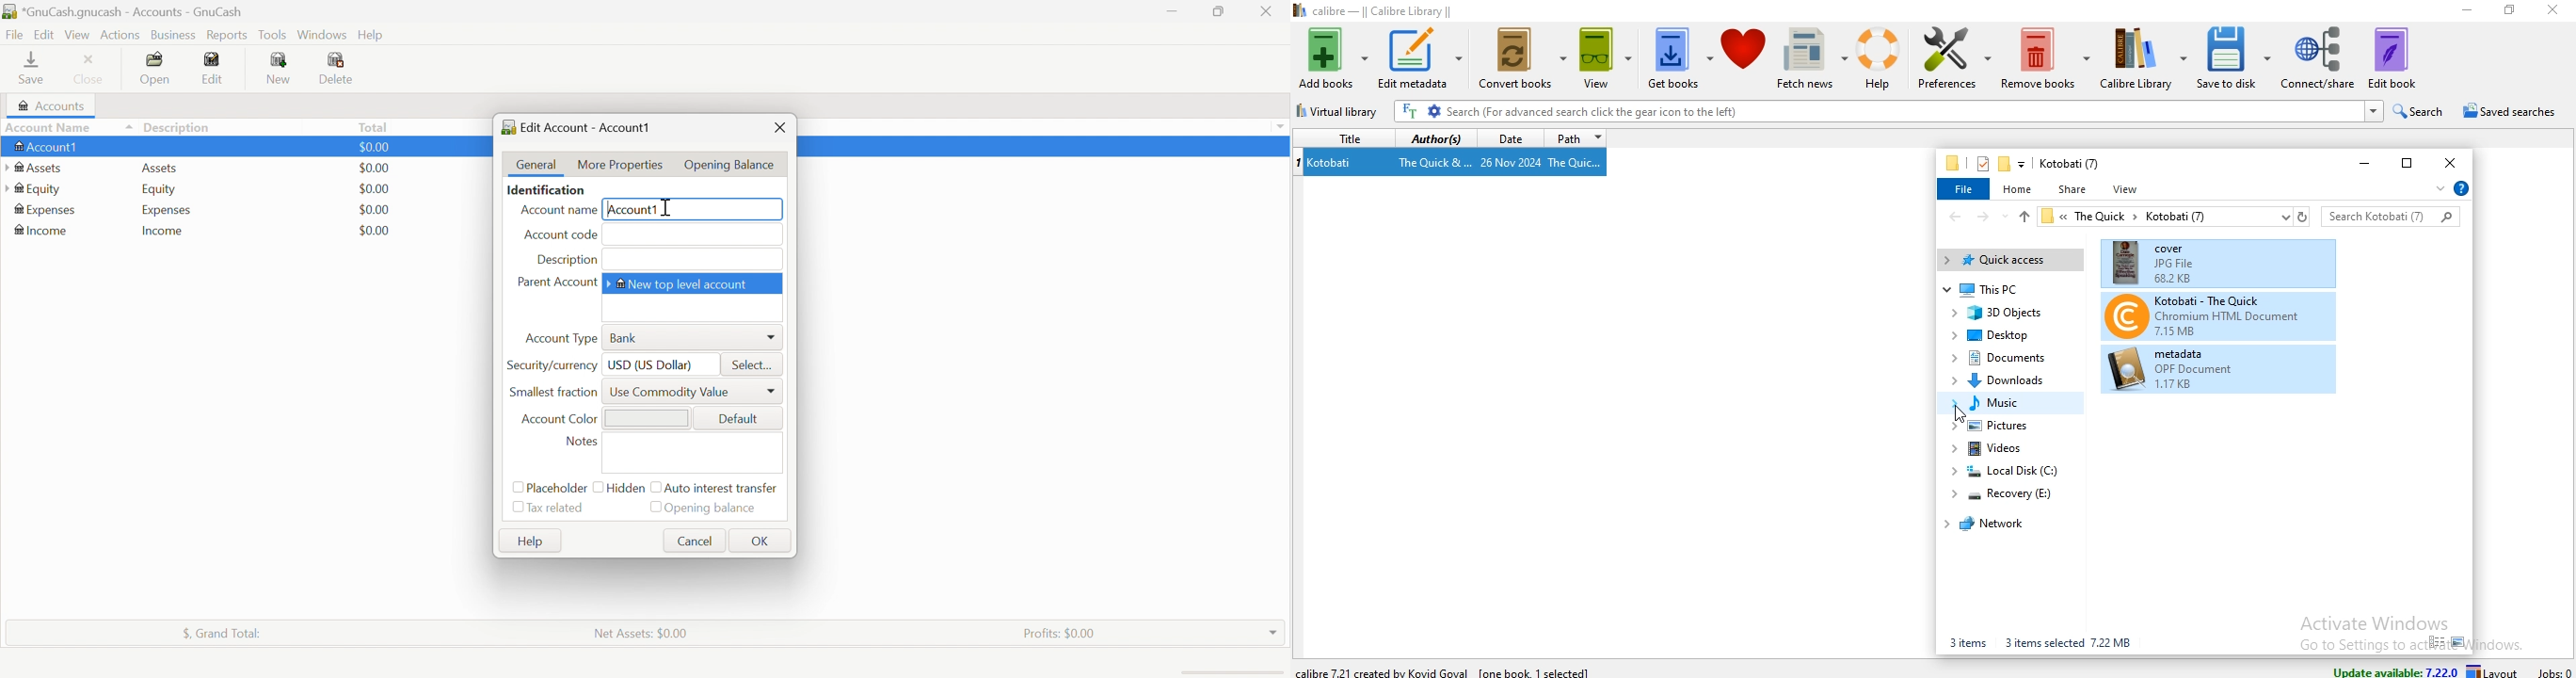 Image resolution: width=2576 pixels, height=700 pixels. I want to click on layout, so click(2496, 670).